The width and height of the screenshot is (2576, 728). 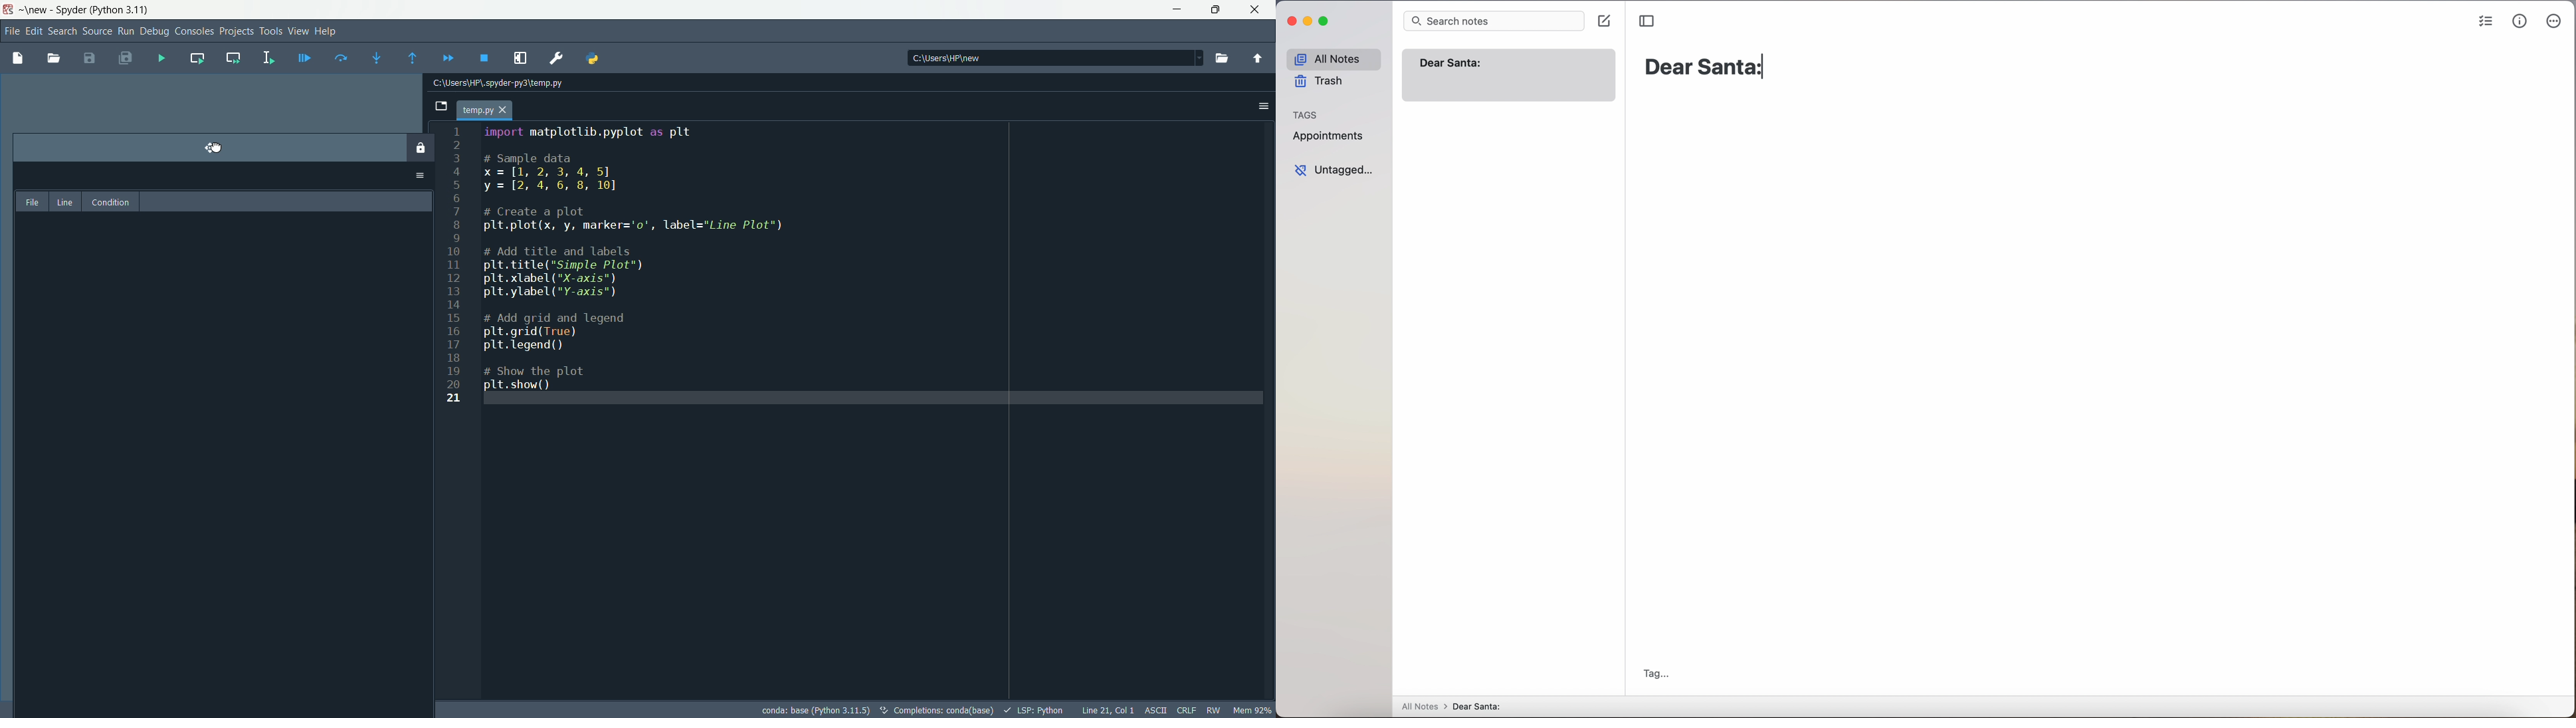 I want to click on conda: base (Python 3.11.5), so click(x=816, y=709).